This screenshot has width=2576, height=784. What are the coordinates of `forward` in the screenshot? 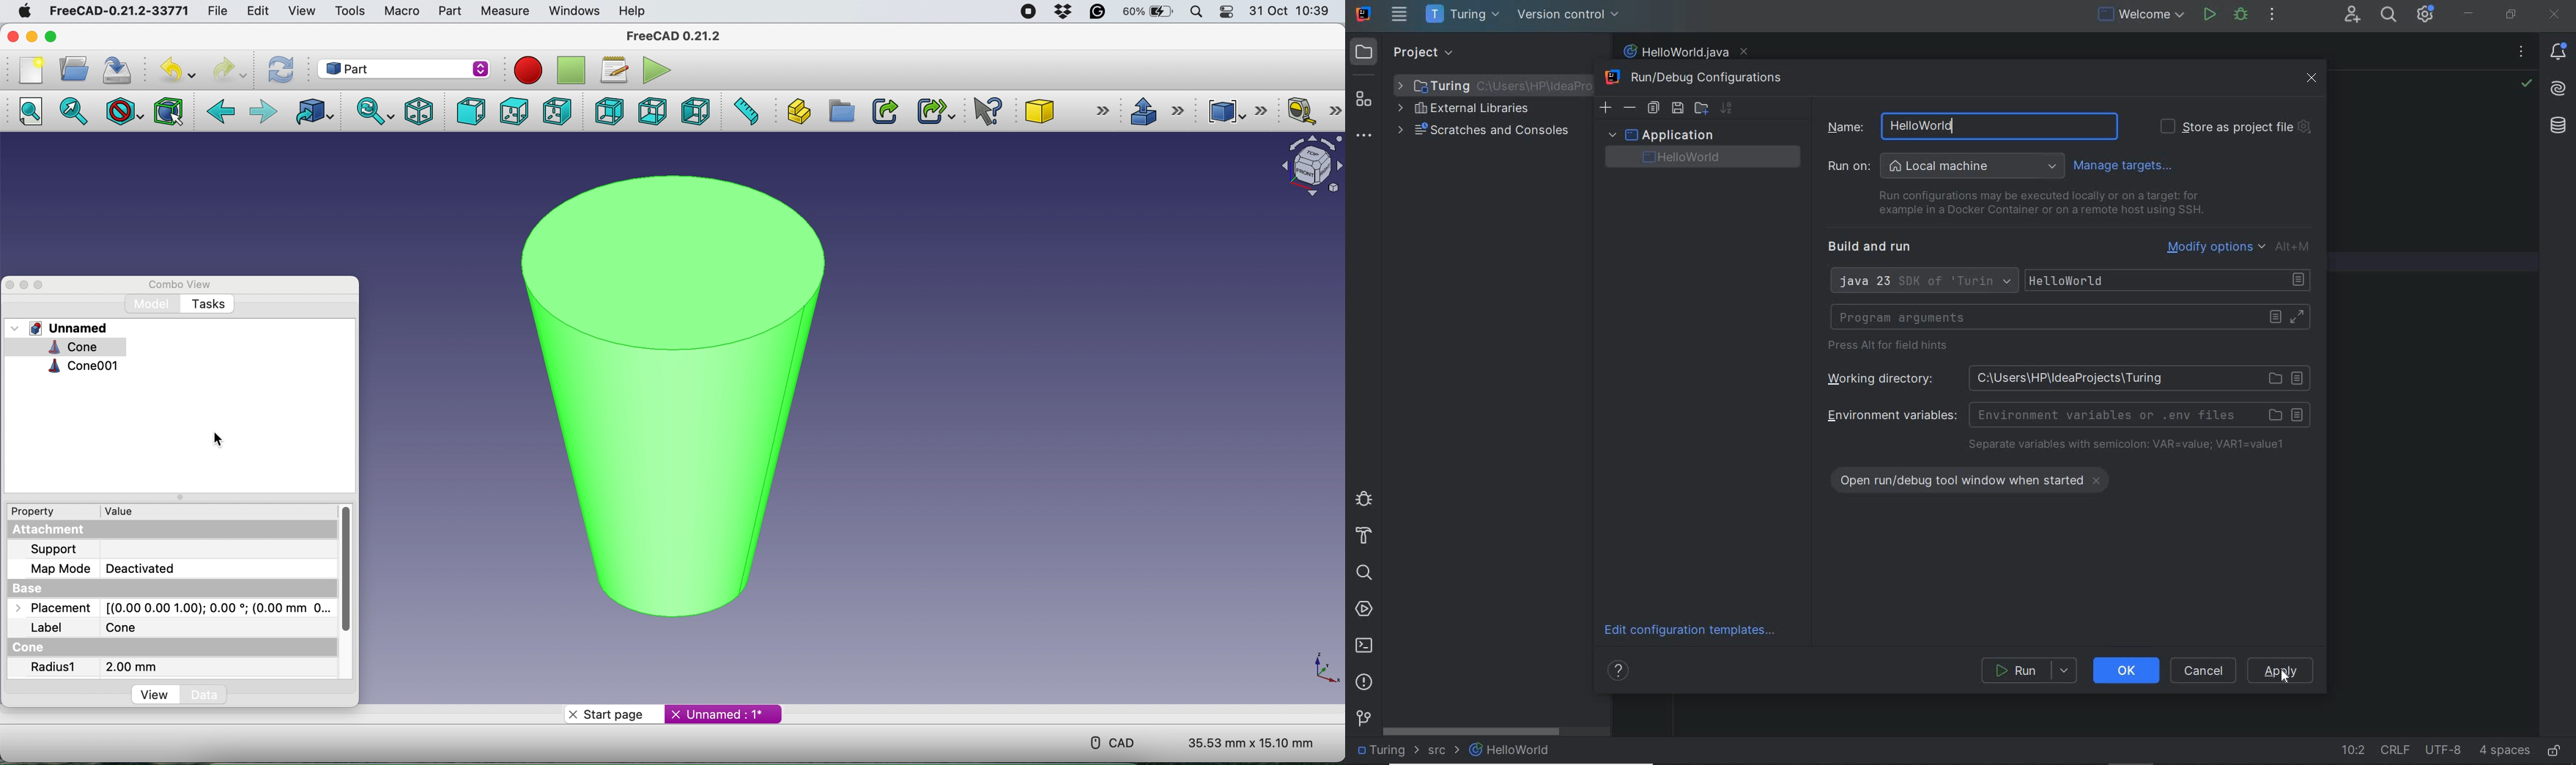 It's located at (263, 112).